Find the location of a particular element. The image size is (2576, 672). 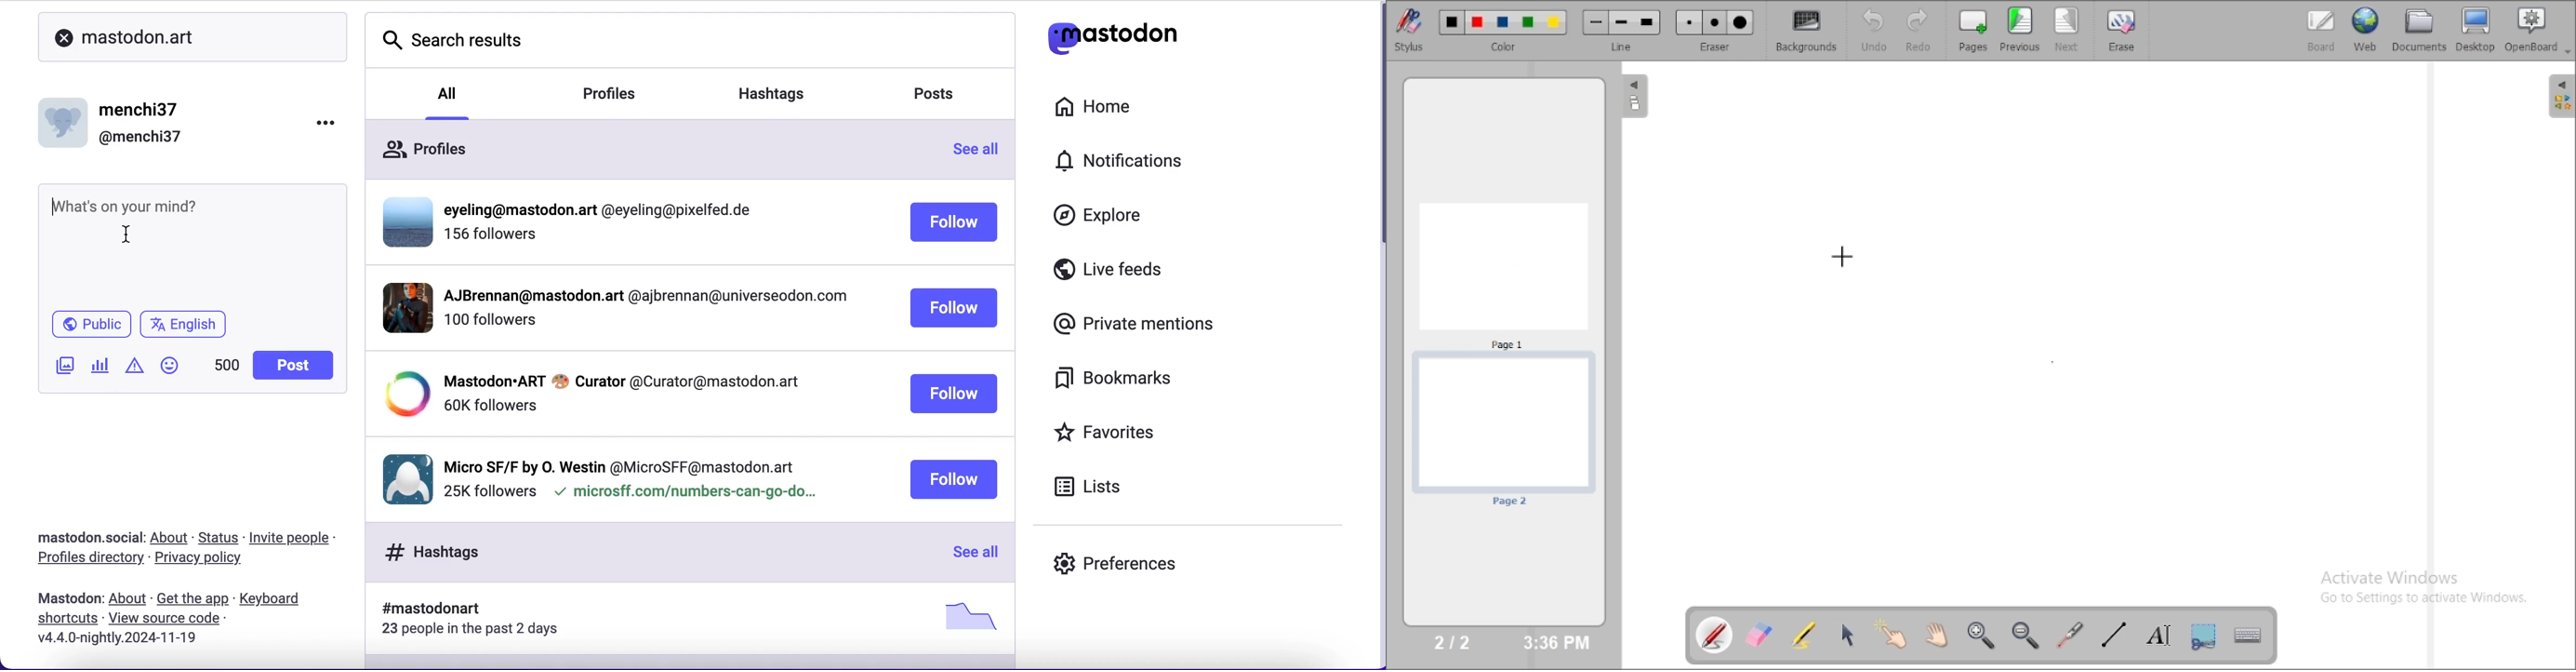

2024-11-19 is located at coordinates (147, 642).